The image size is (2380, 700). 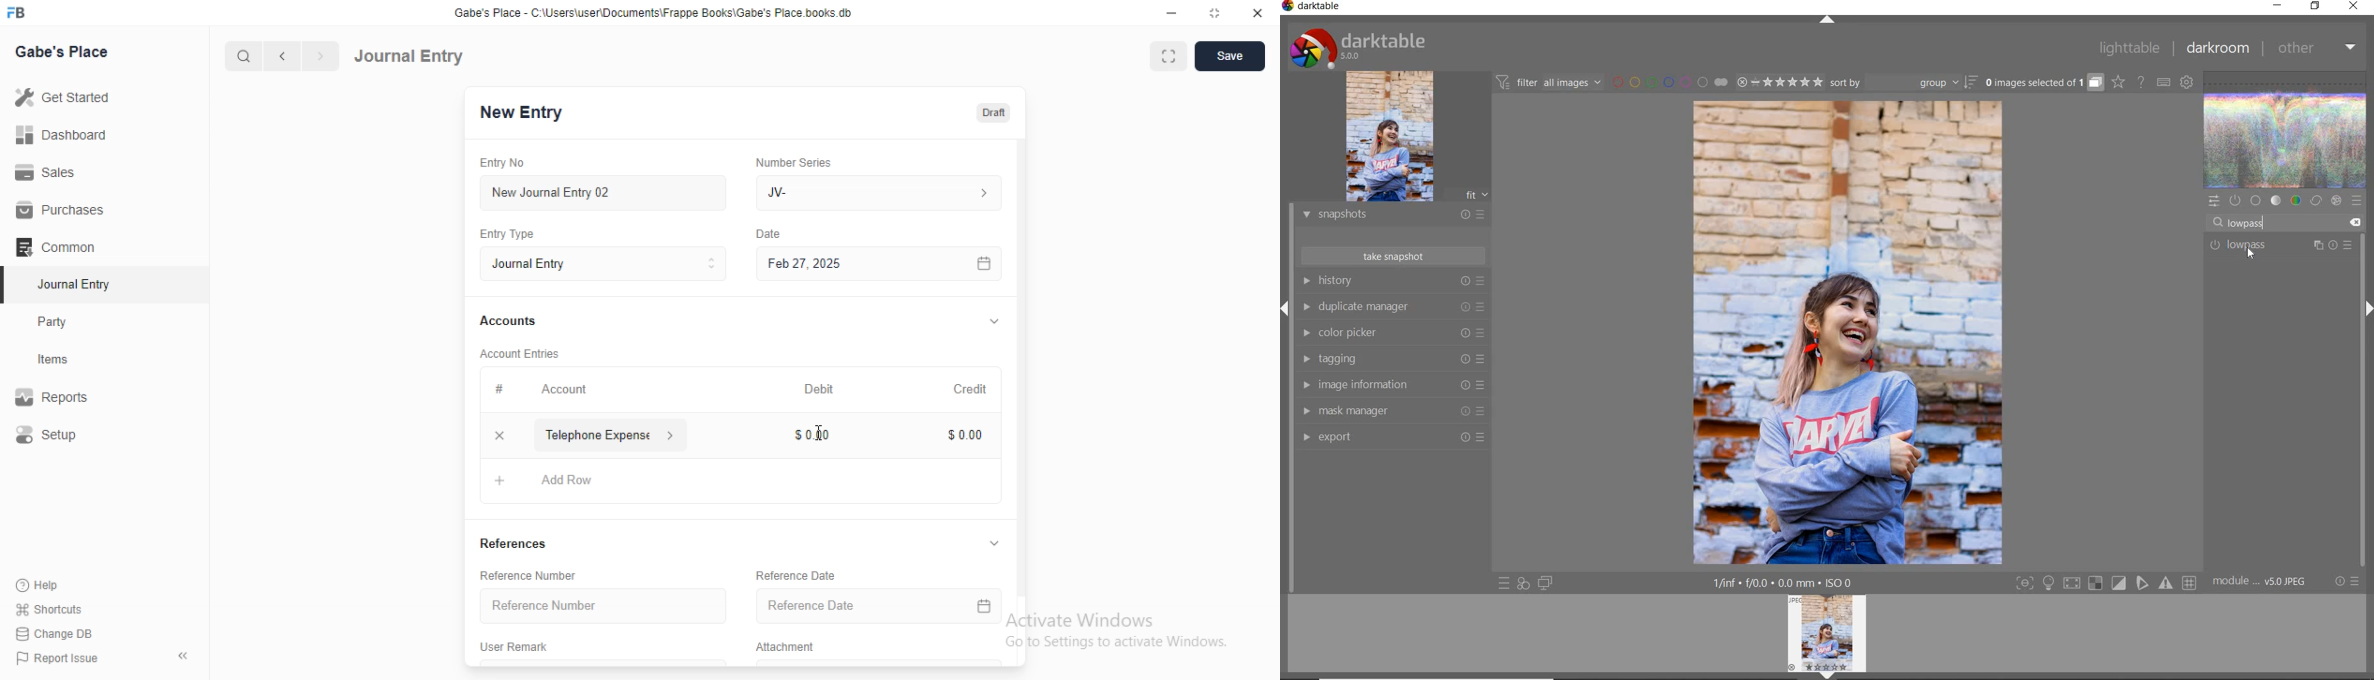 What do you see at coordinates (2335, 201) in the screenshot?
I see `effect` at bounding box center [2335, 201].